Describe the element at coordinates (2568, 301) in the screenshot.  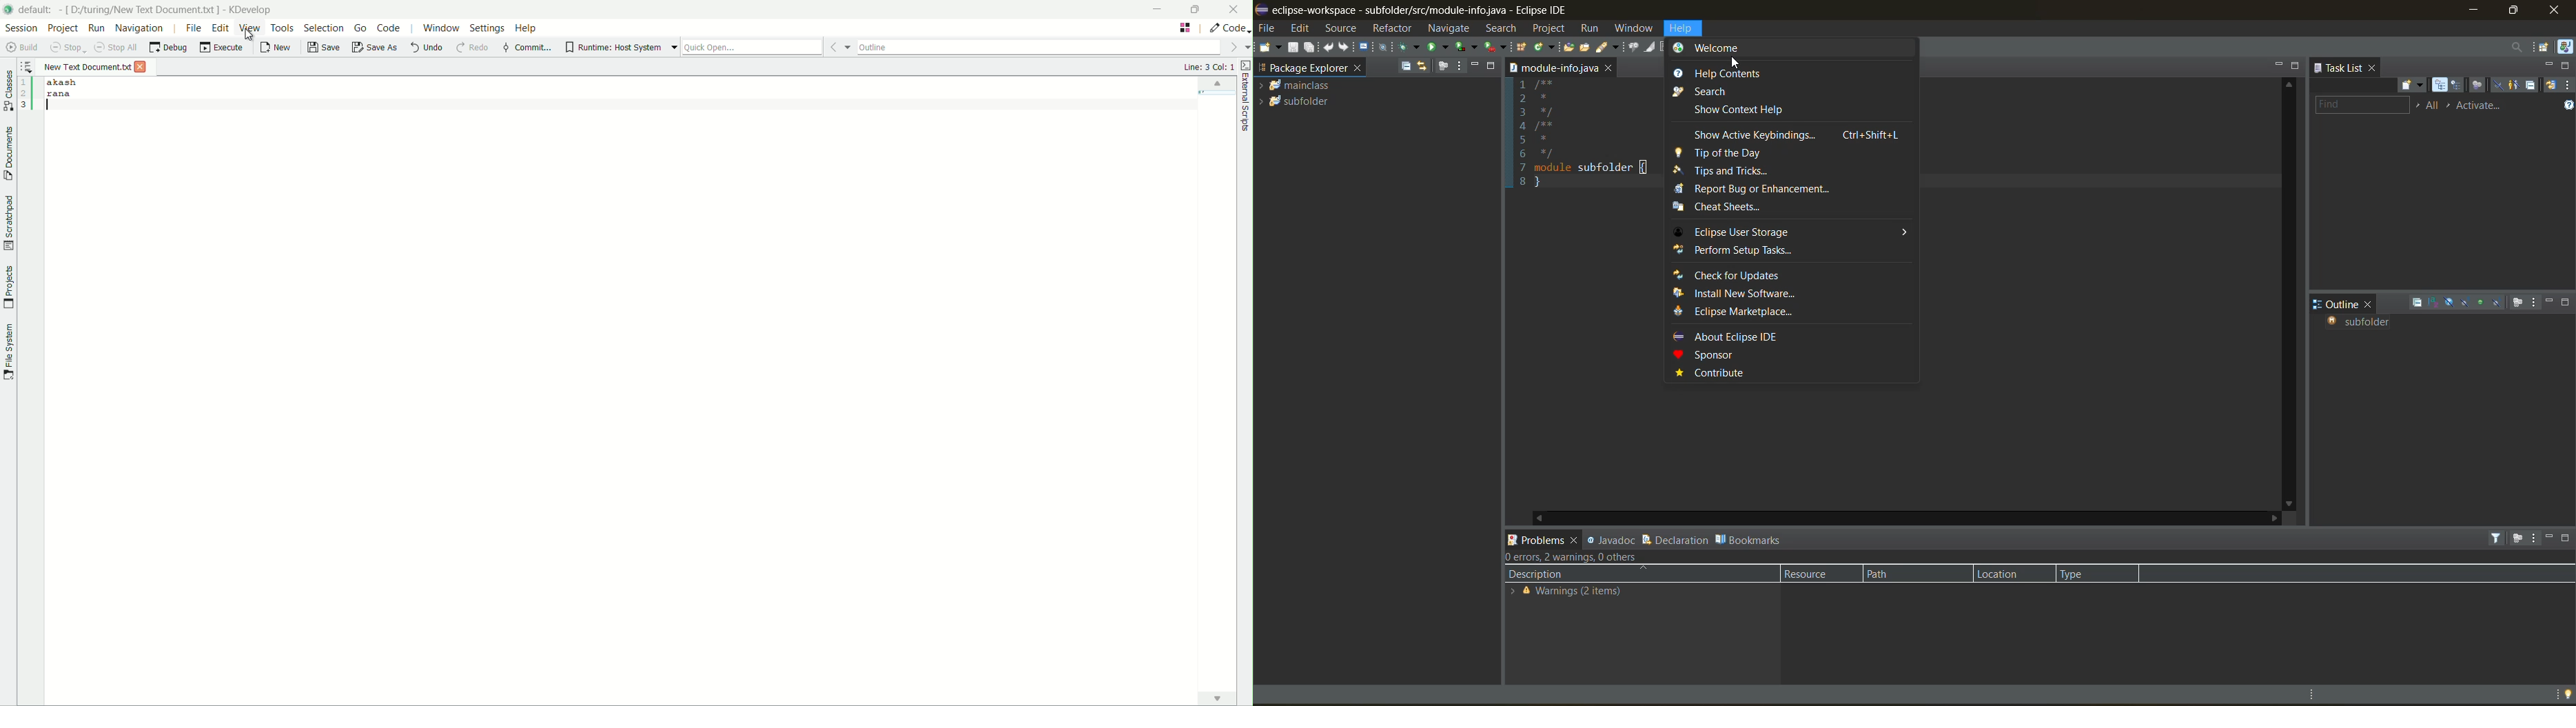
I see `maximize` at that location.